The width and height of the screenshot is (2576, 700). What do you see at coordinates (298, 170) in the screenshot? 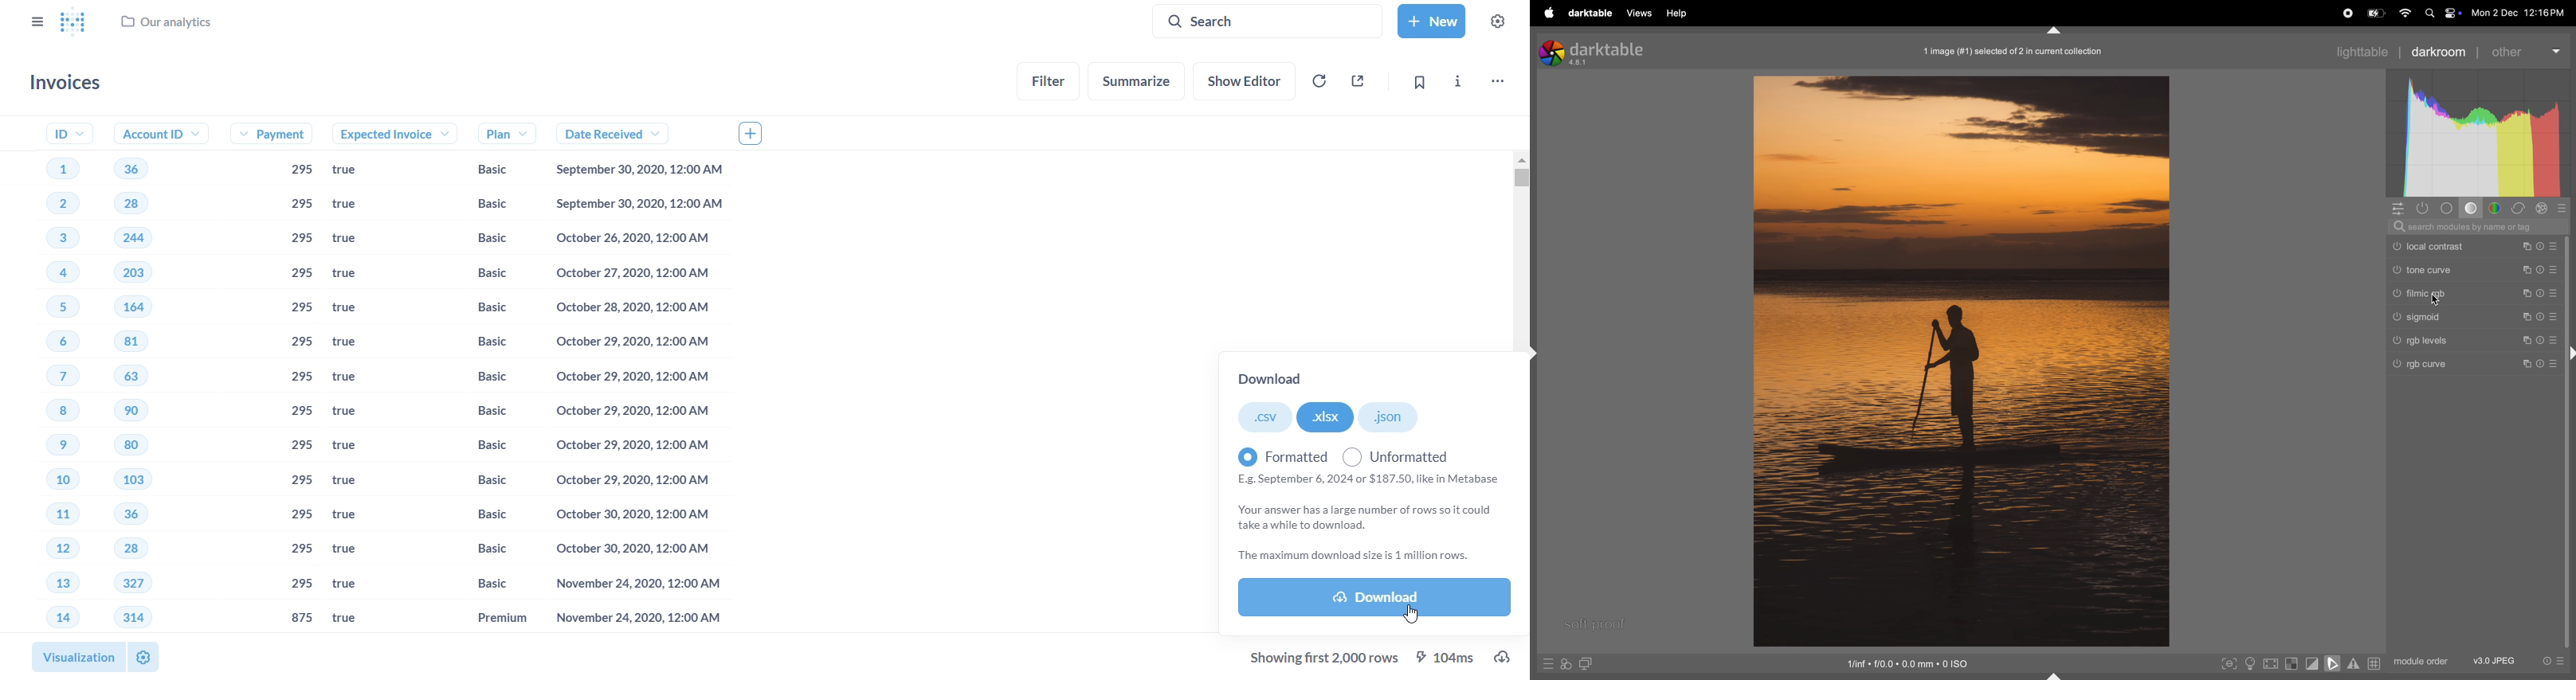
I see `295` at bounding box center [298, 170].